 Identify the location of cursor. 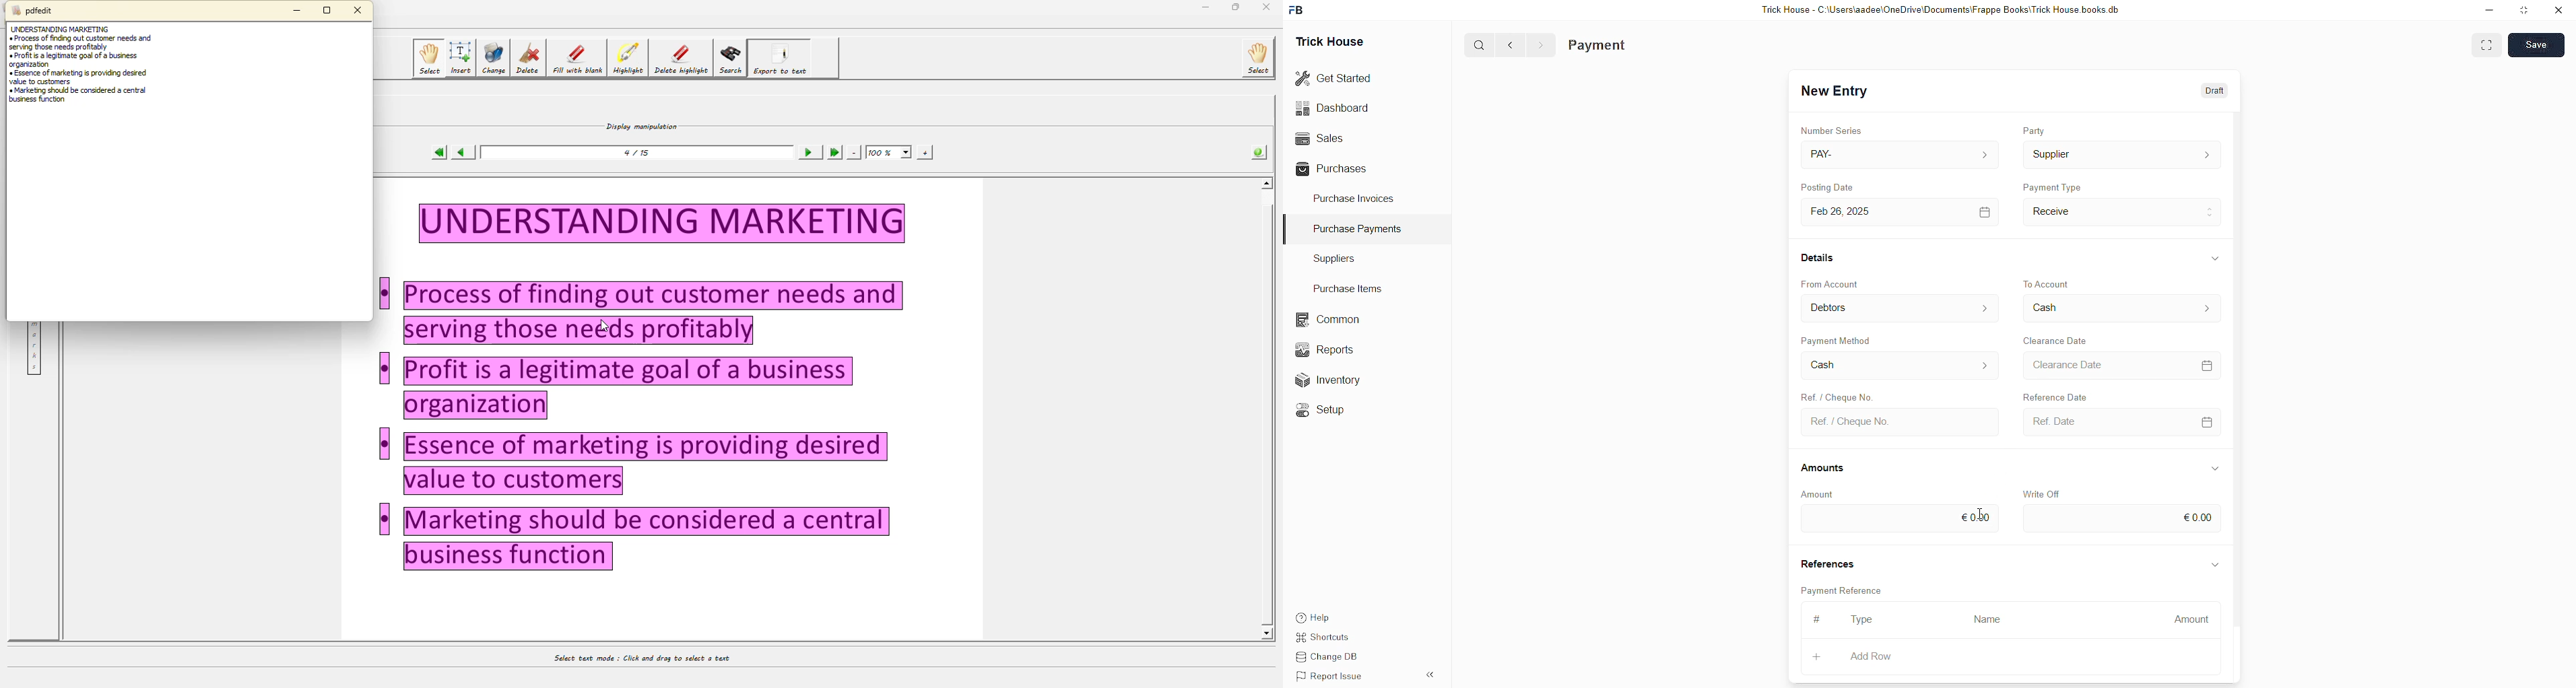
(1979, 514).